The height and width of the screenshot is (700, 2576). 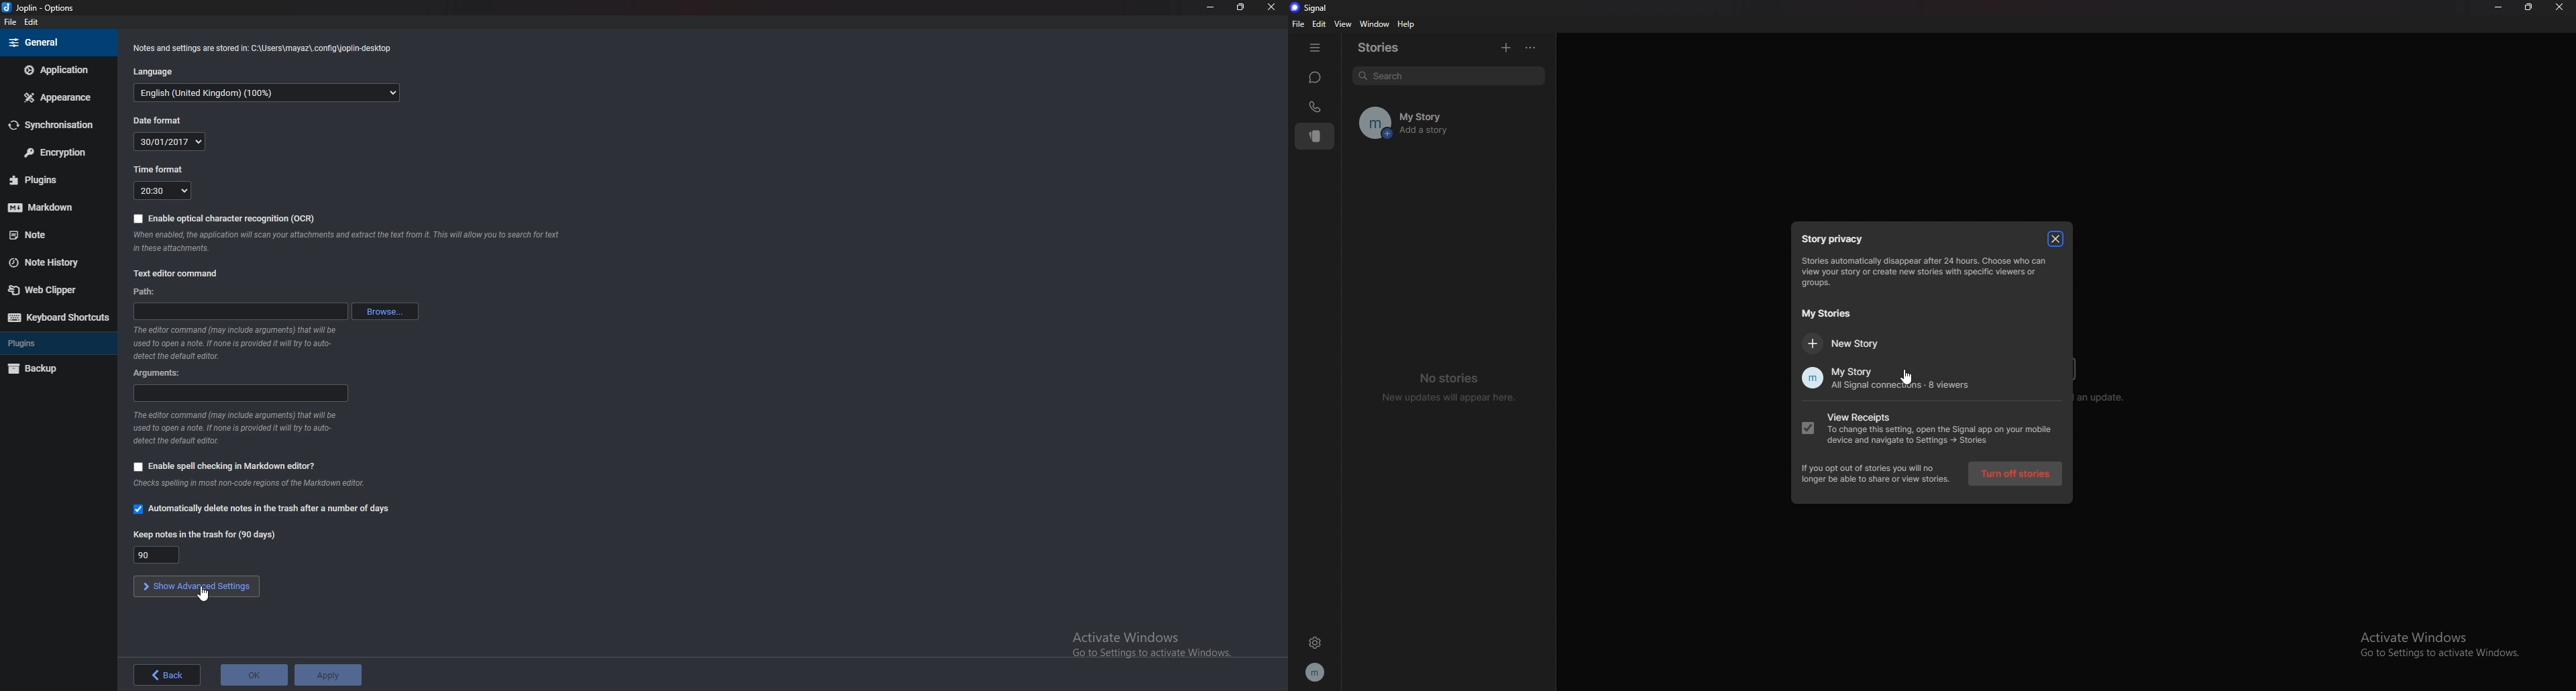 What do you see at coordinates (1446, 388) in the screenshot?
I see `no stories new updates will appear here` at bounding box center [1446, 388].